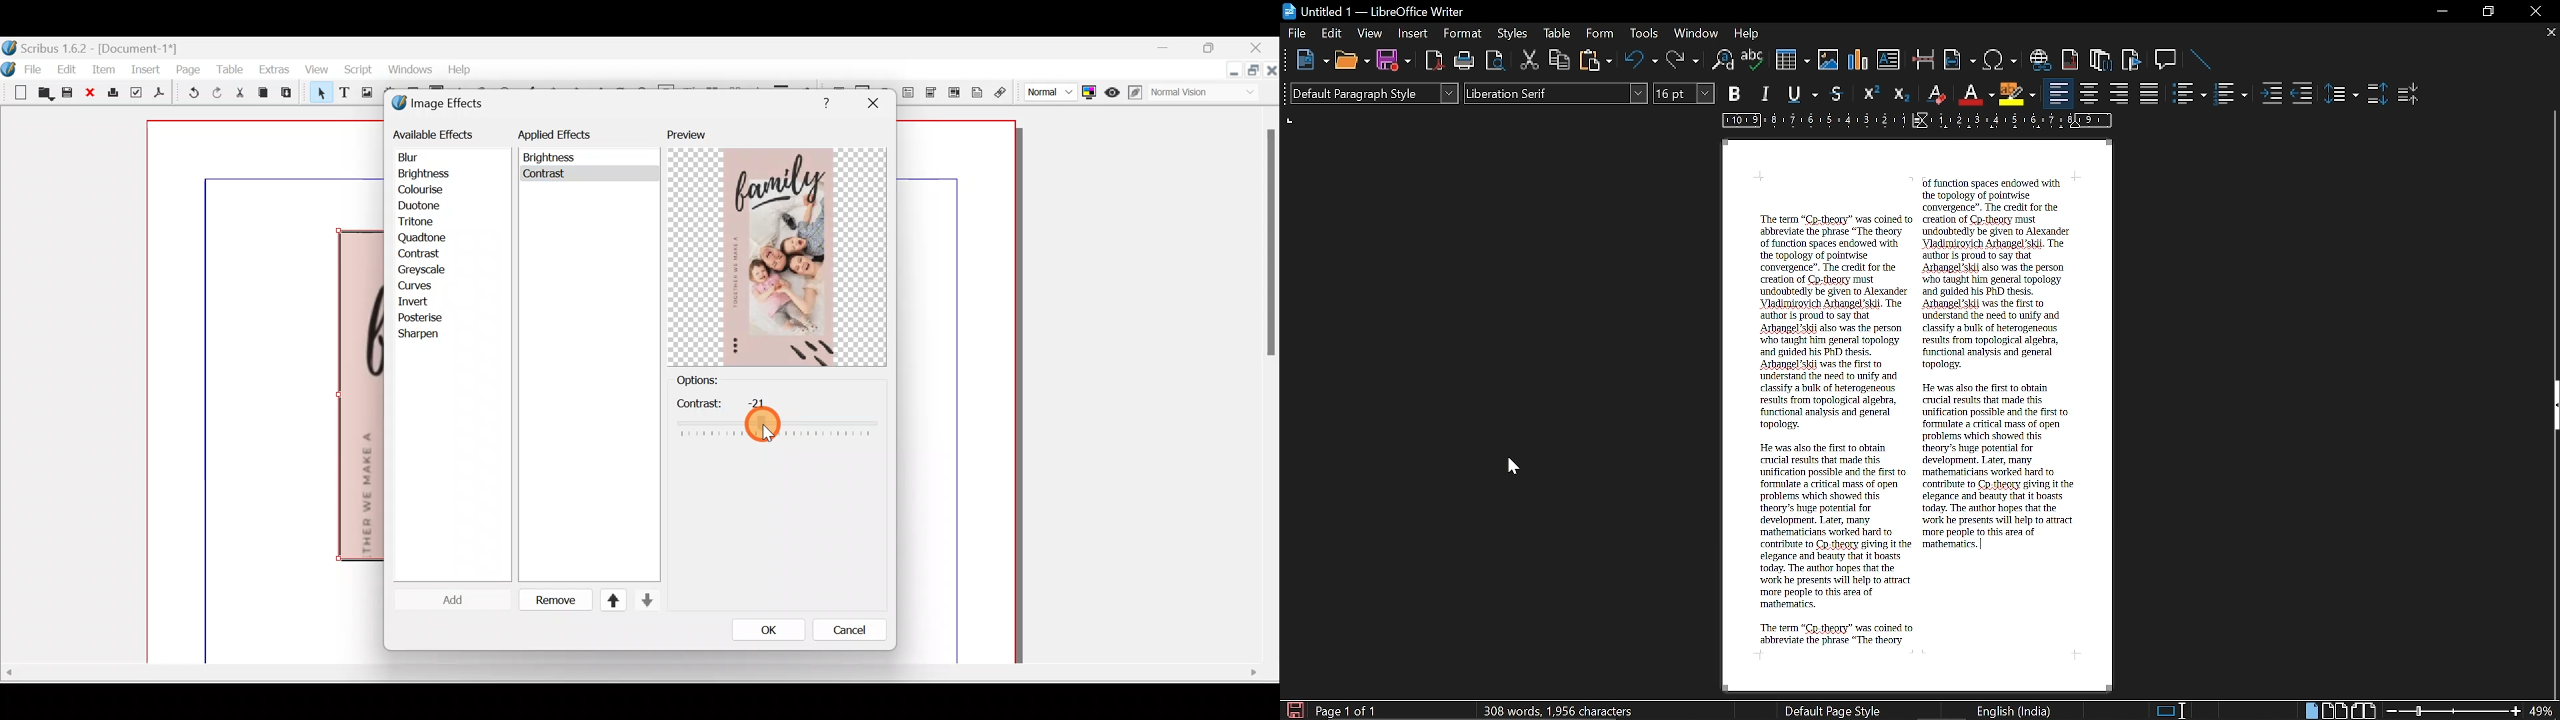  Describe the element at coordinates (1272, 73) in the screenshot. I see `Close` at that location.